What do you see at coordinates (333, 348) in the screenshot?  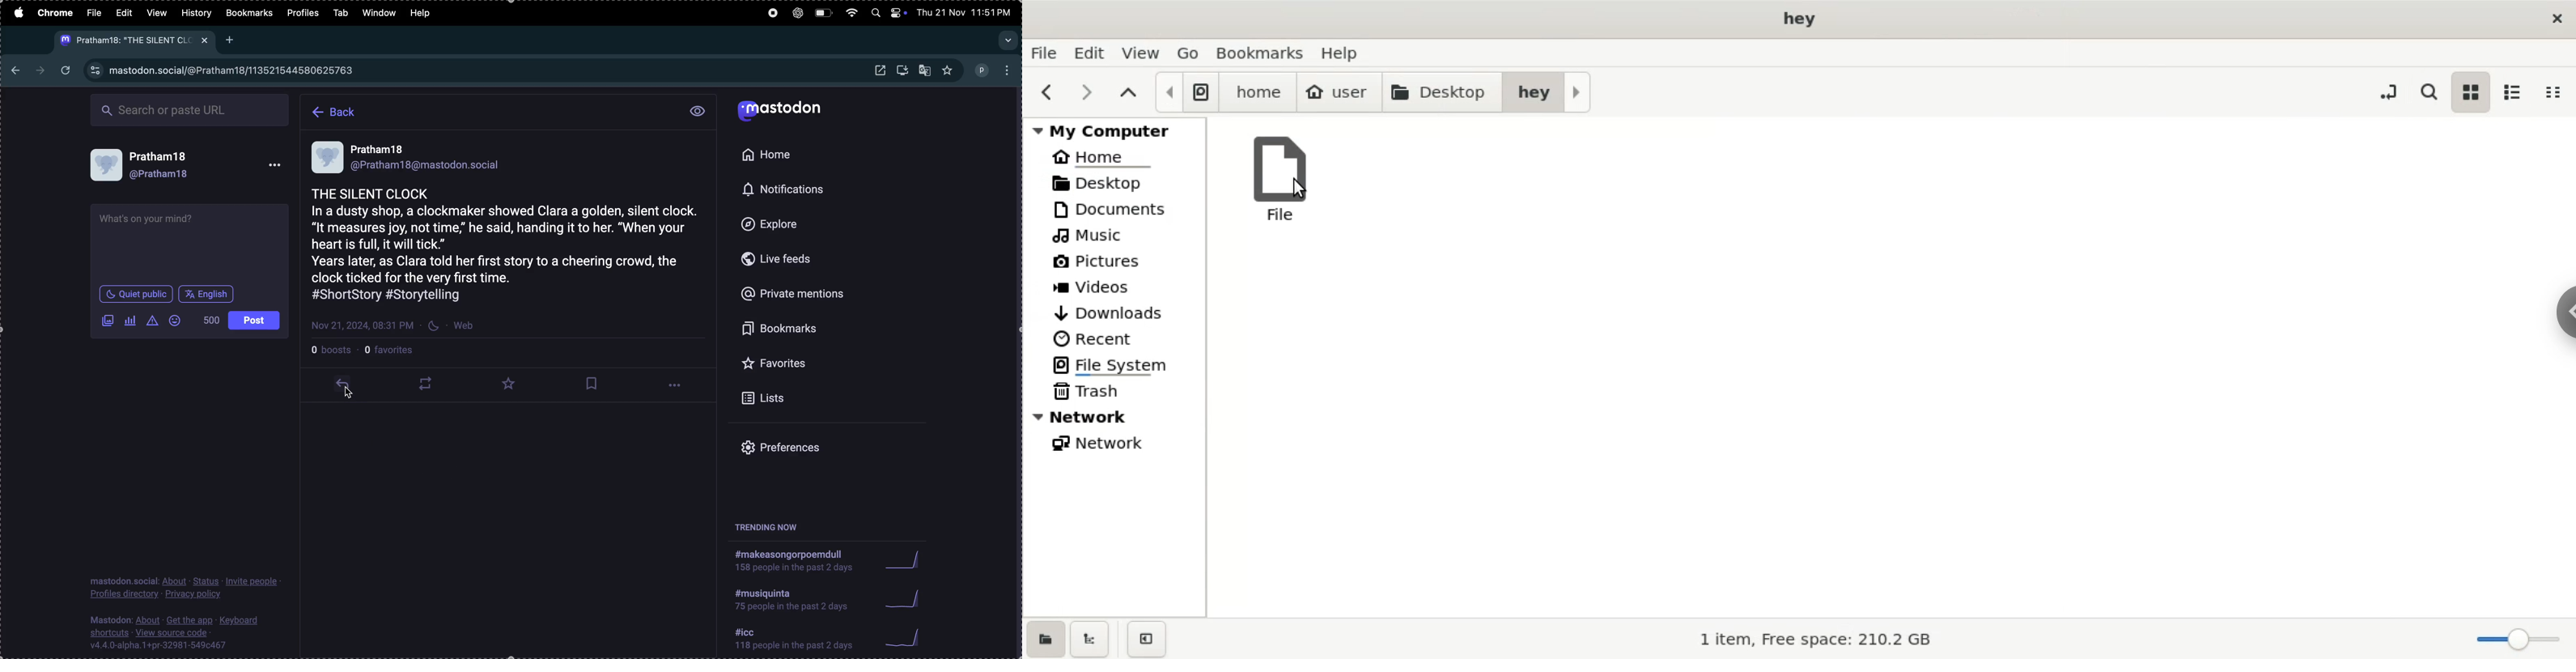 I see `boosts` at bounding box center [333, 348].